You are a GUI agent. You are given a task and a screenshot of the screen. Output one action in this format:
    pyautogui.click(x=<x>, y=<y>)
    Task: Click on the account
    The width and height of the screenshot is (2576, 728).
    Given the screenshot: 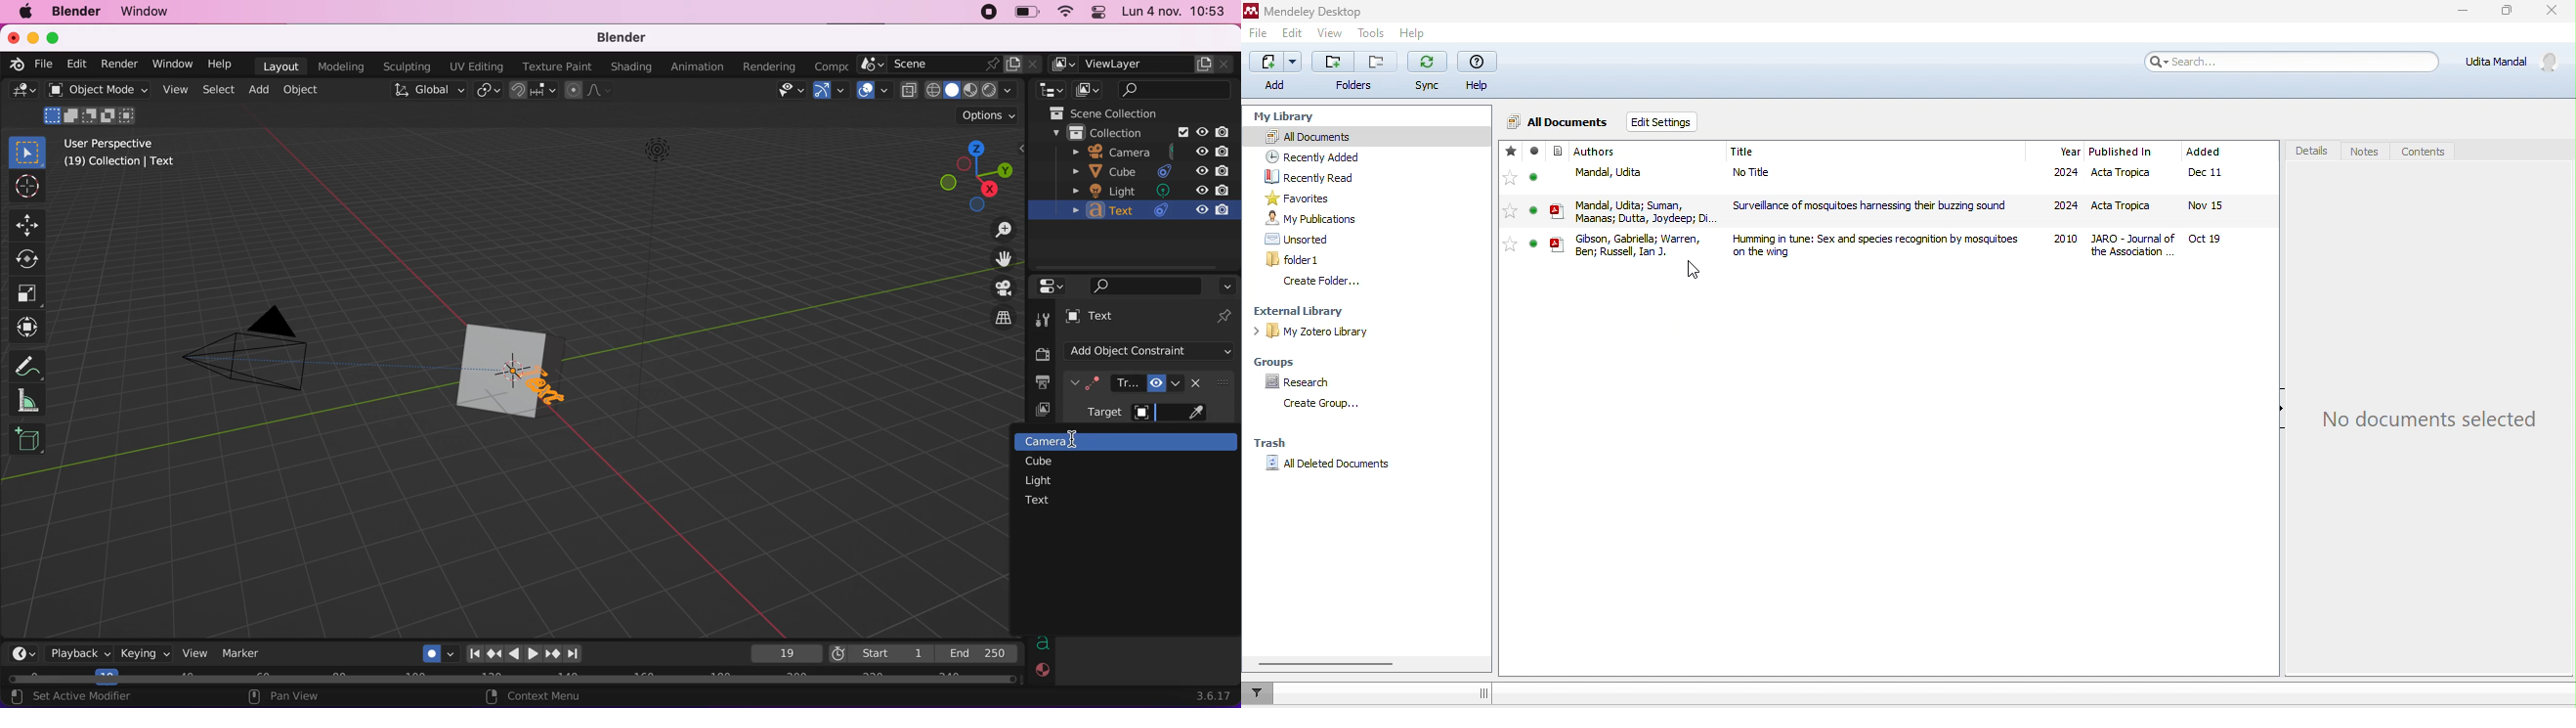 What is the action you would take?
    pyautogui.click(x=2513, y=61)
    